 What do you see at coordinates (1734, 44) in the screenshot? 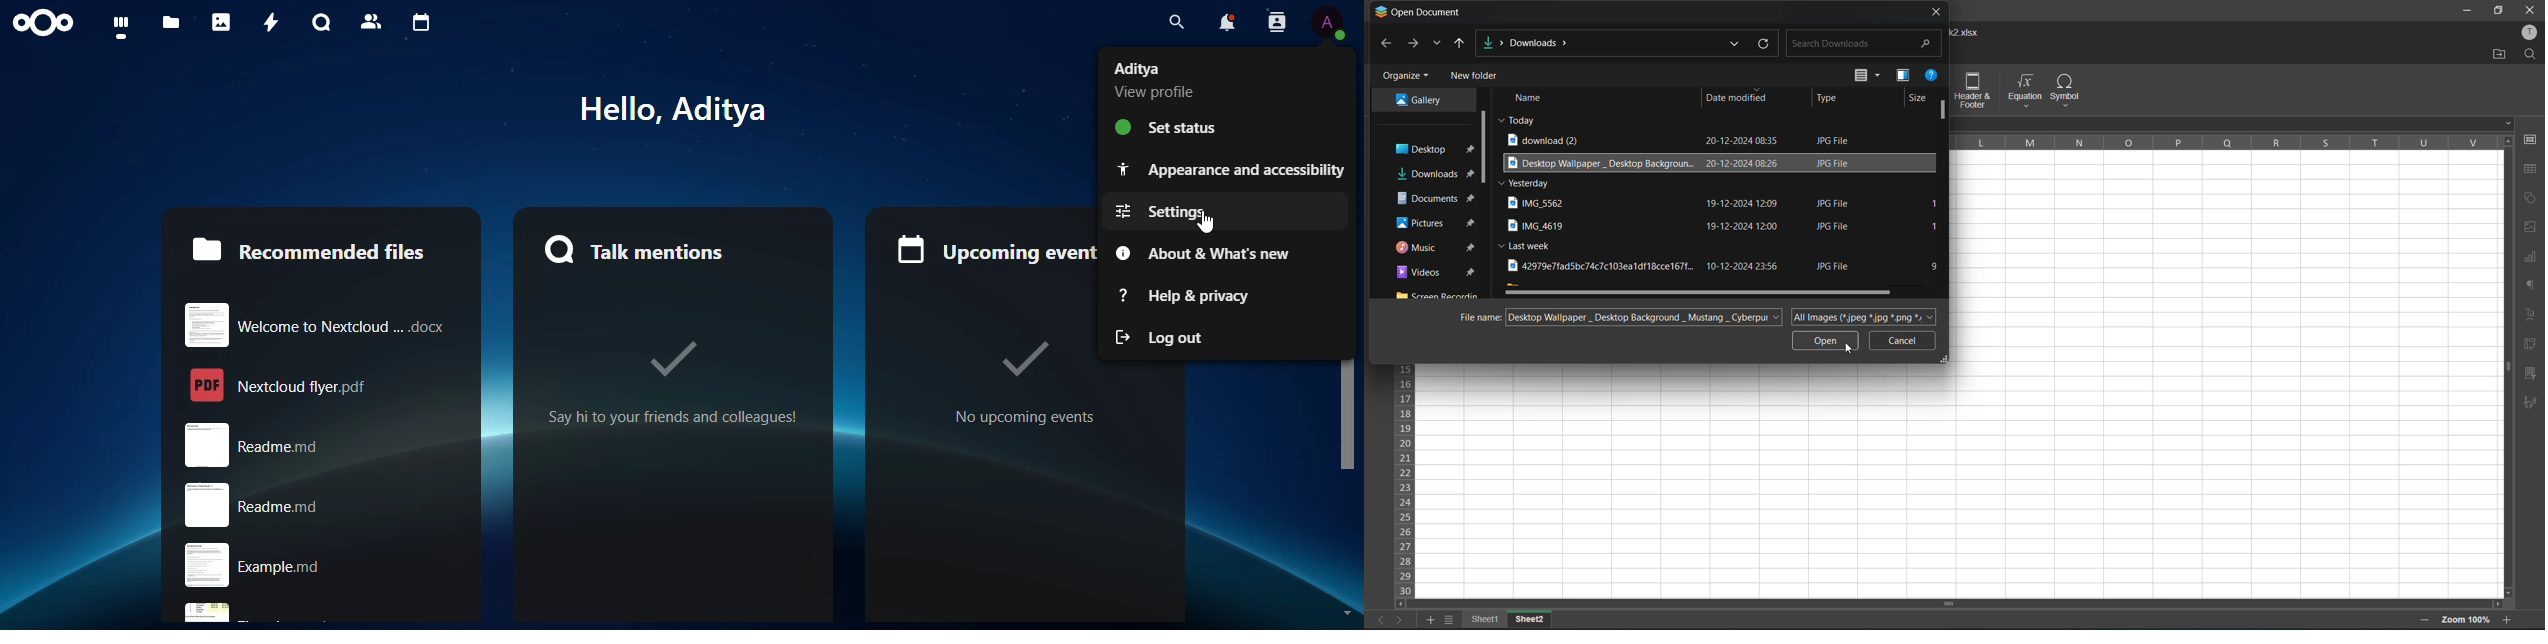
I see `previous locations` at bounding box center [1734, 44].